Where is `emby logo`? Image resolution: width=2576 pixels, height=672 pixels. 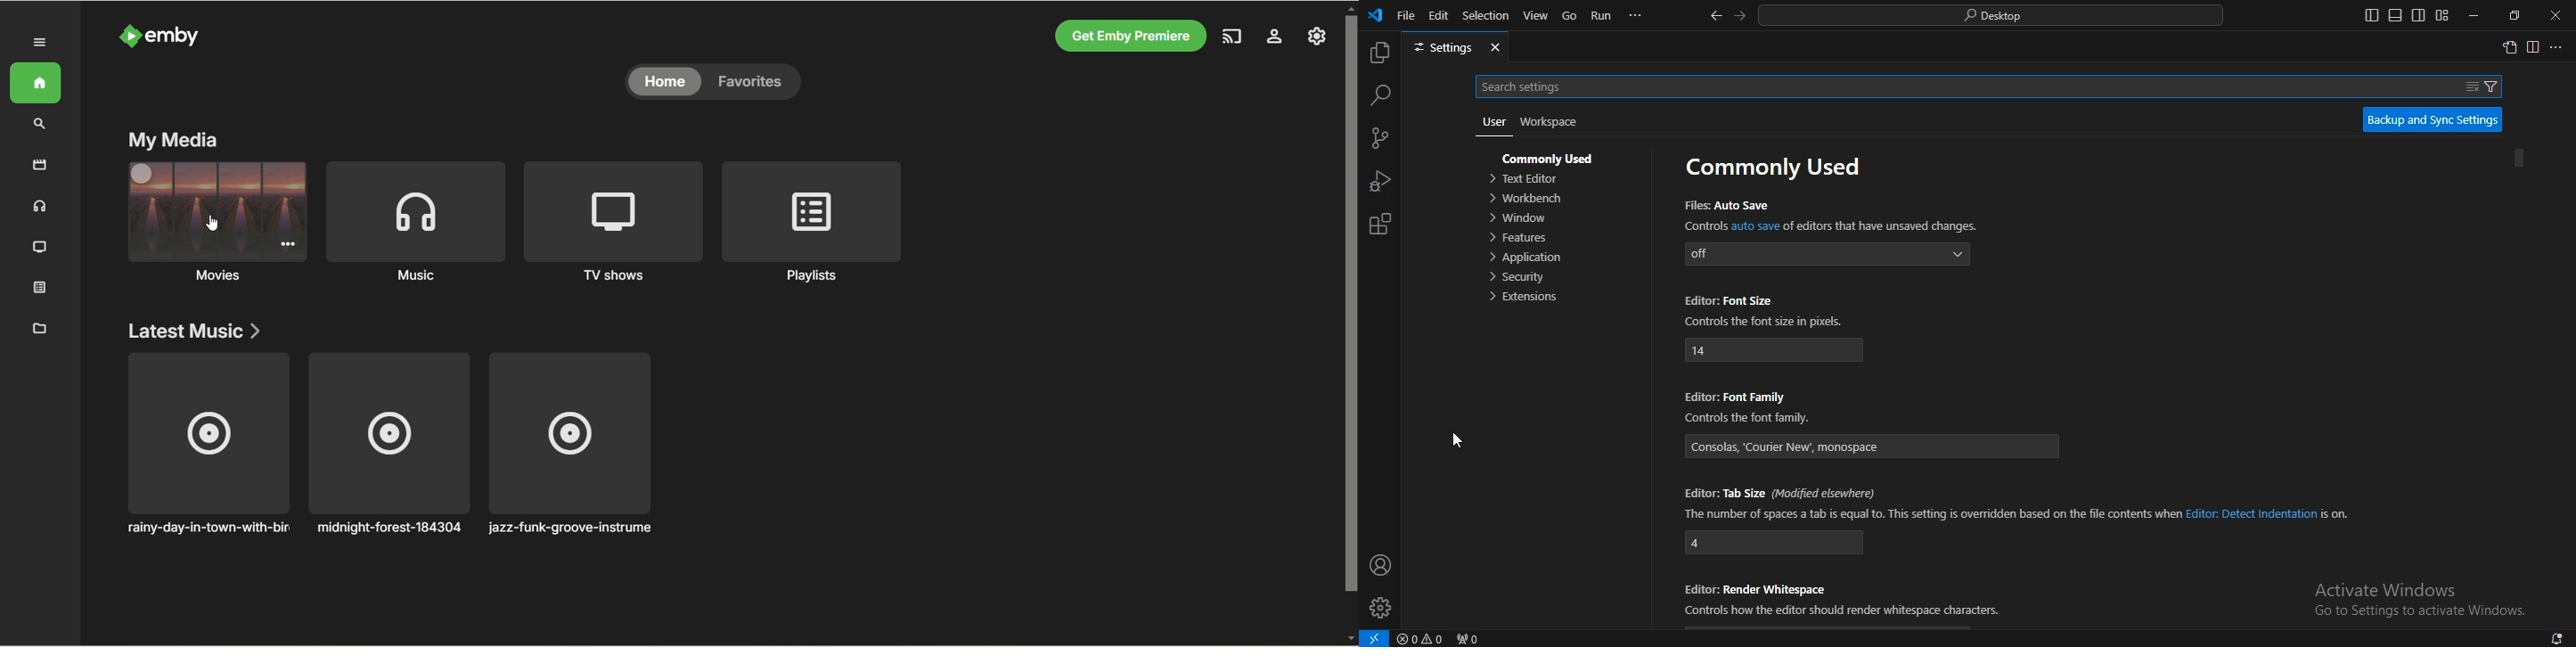
emby logo is located at coordinates (126, 37).